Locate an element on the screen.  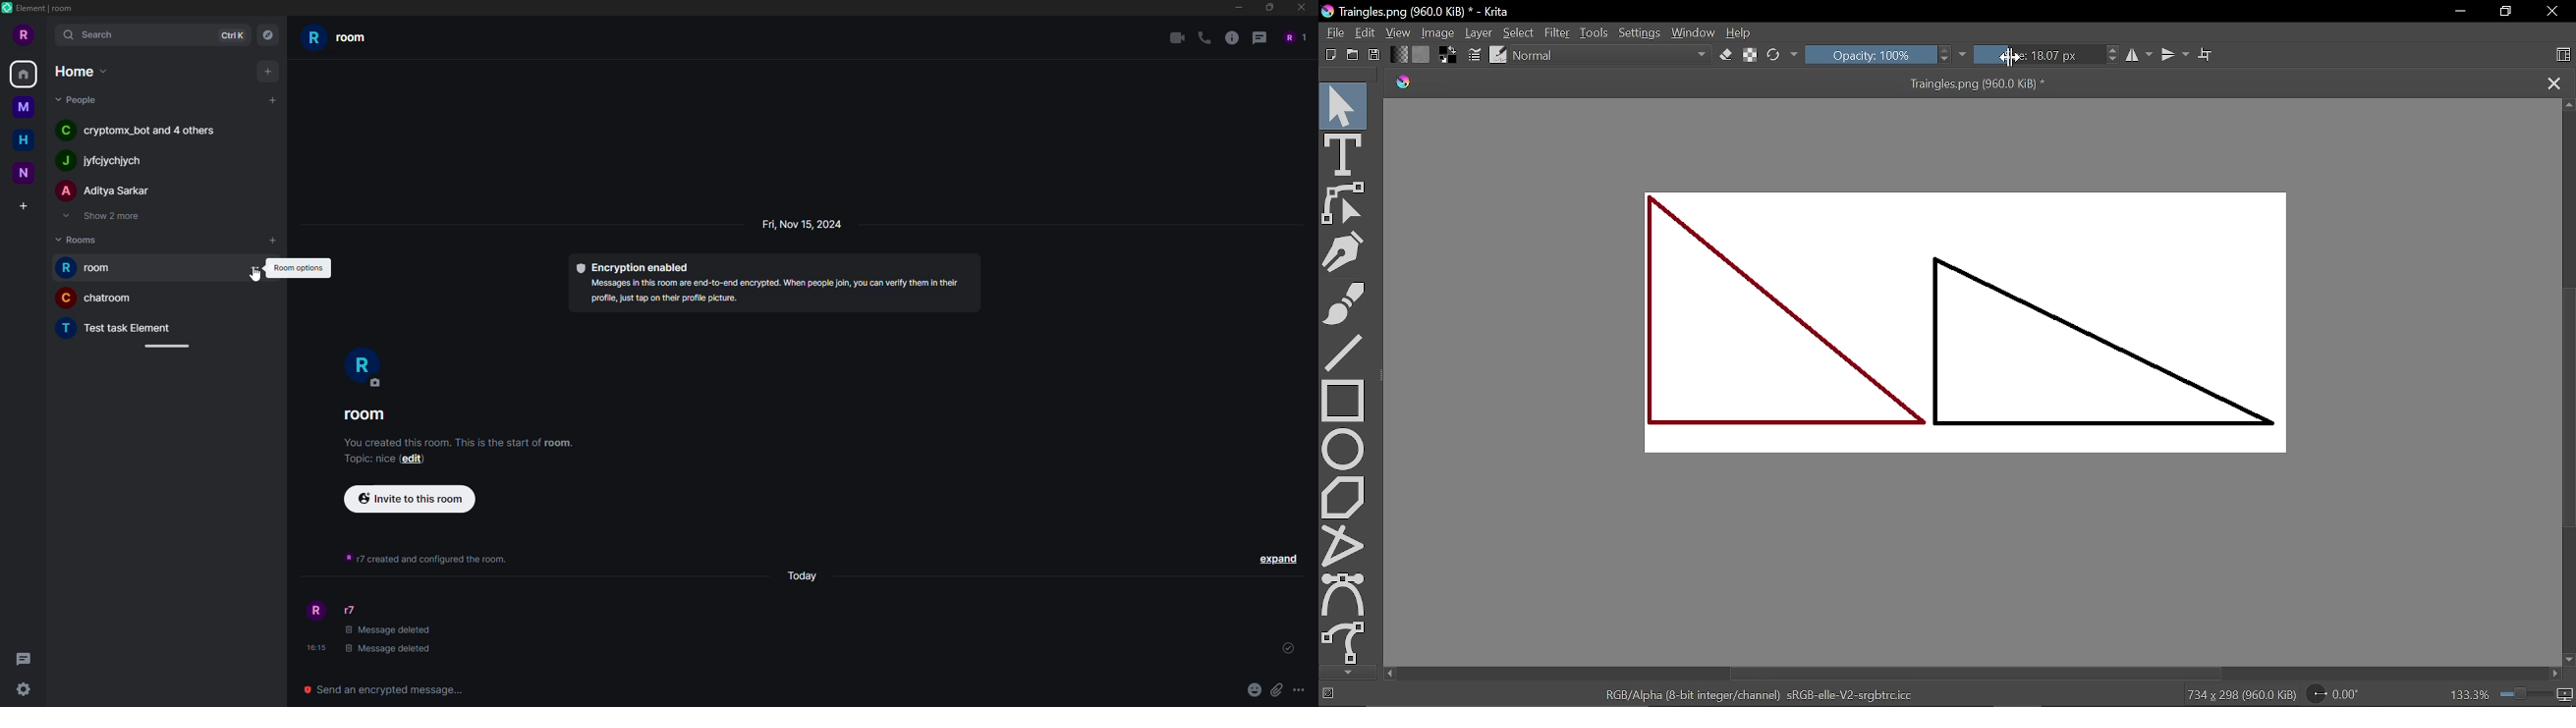
Layer is located at coordinates (1478, 32).